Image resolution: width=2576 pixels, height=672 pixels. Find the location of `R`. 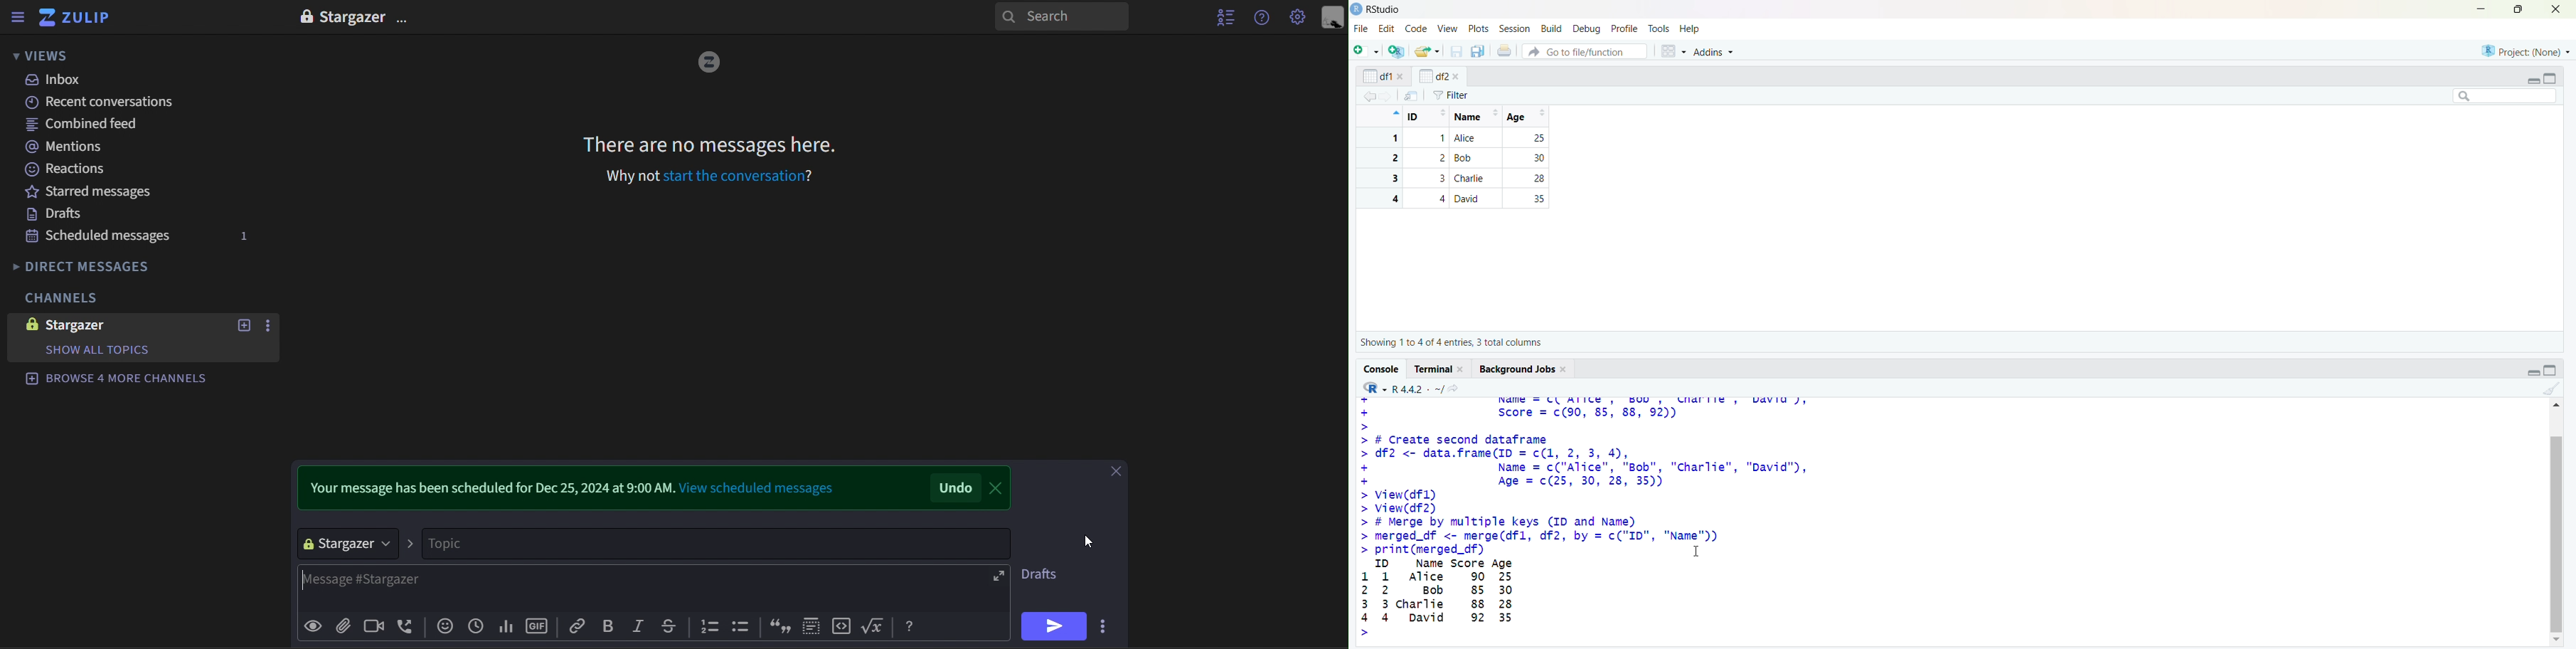

R is located at coordinates (1375, 388).